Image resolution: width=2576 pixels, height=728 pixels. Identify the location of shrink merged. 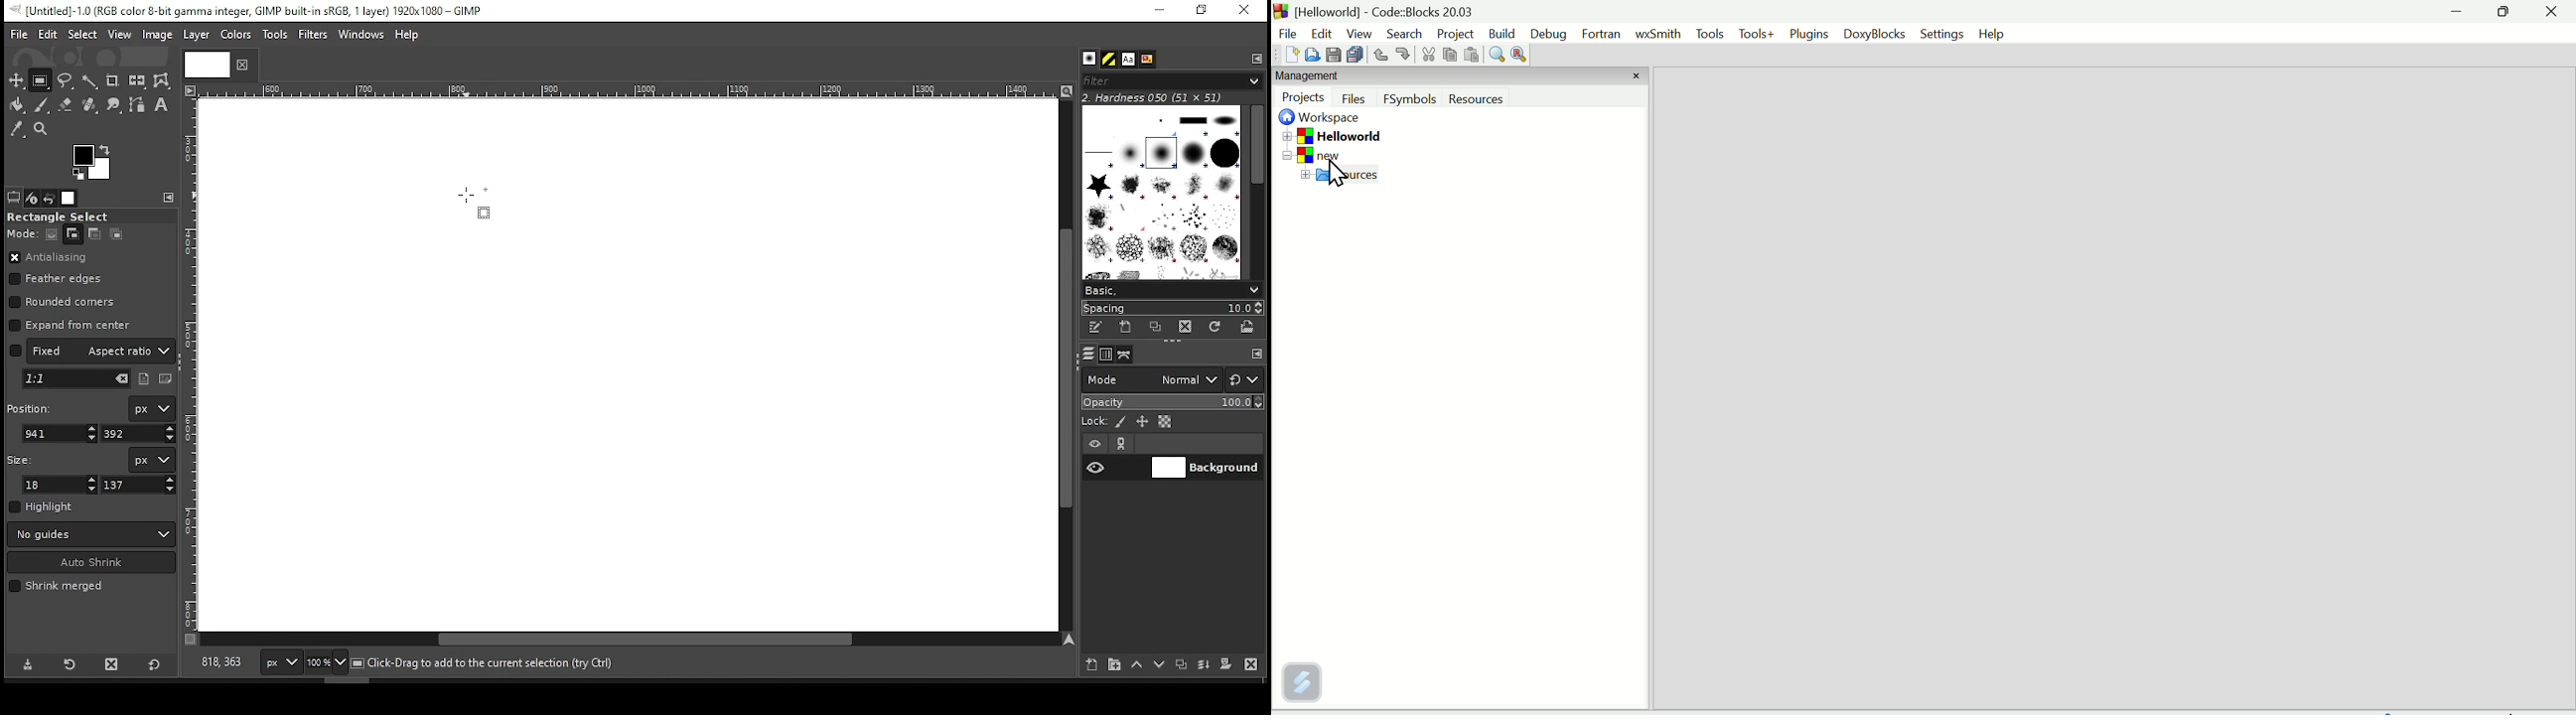
(56, 586).